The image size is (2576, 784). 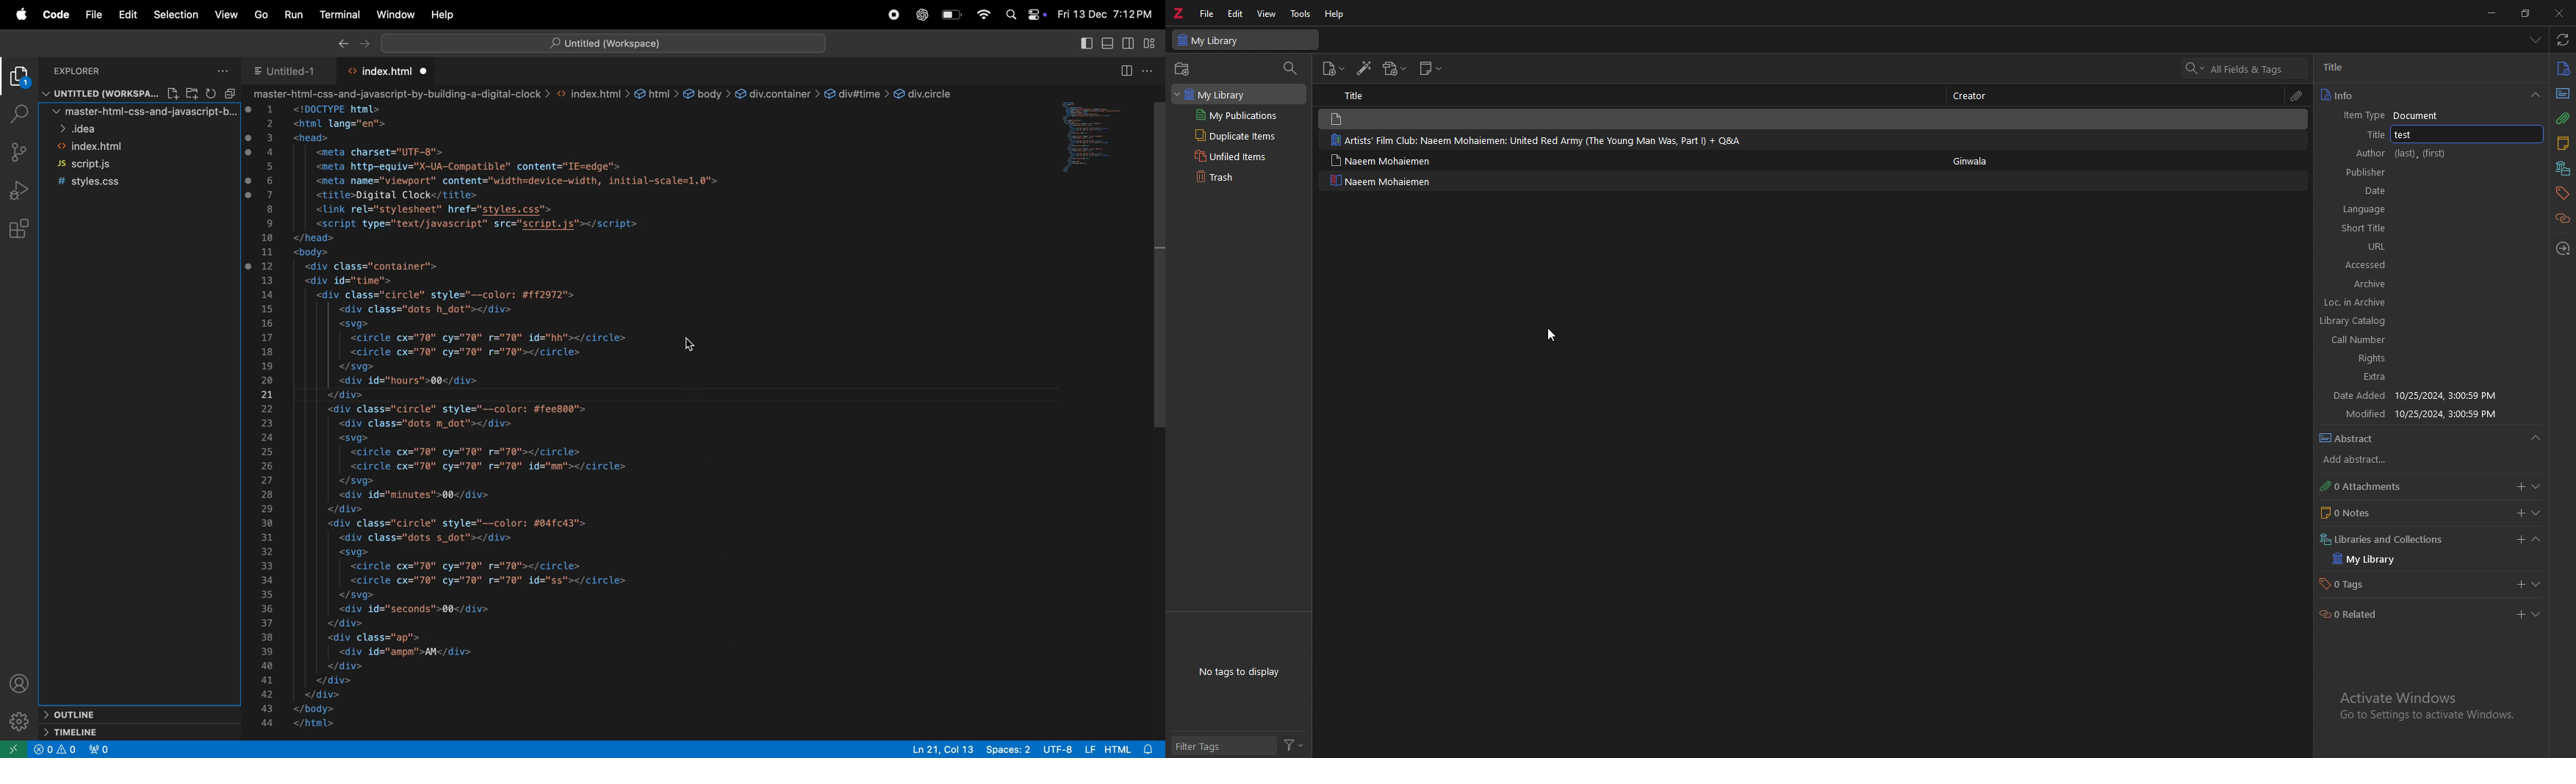 What do you see at coordinates (2516, 616) in the screenshot?
I see `add libraries and collection` at bounding box center [2516, 616].